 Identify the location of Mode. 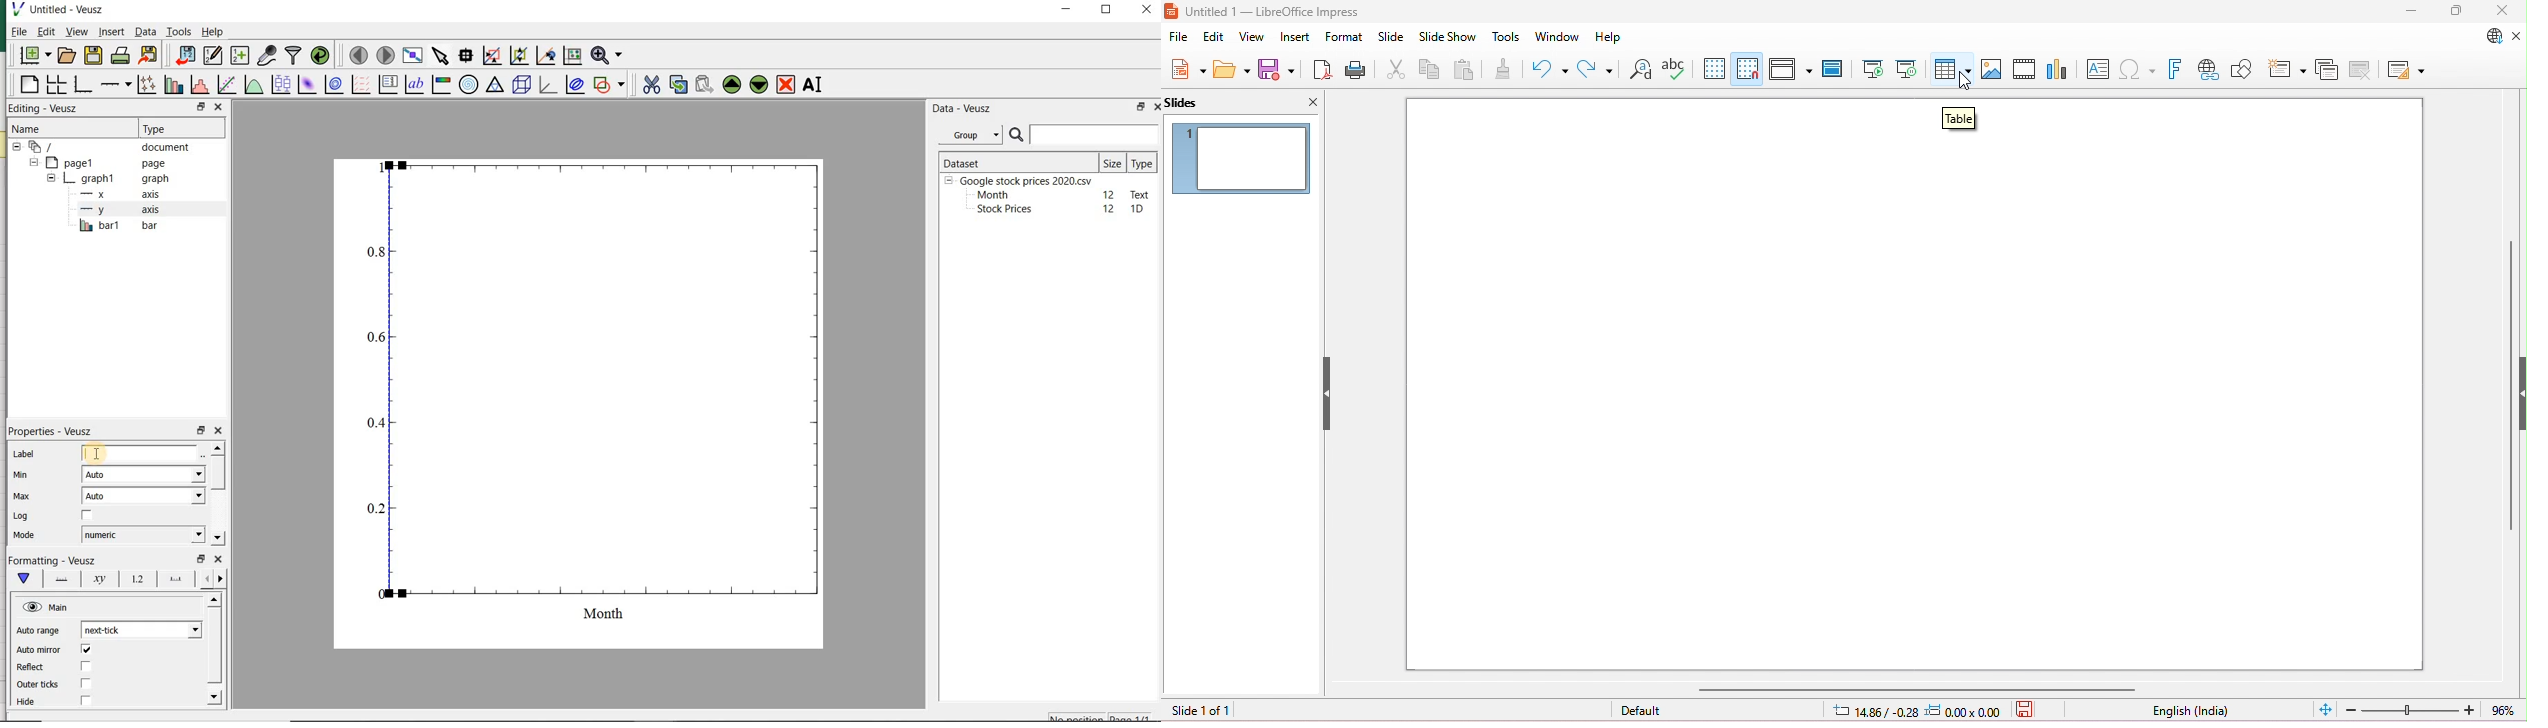
(21, 535).